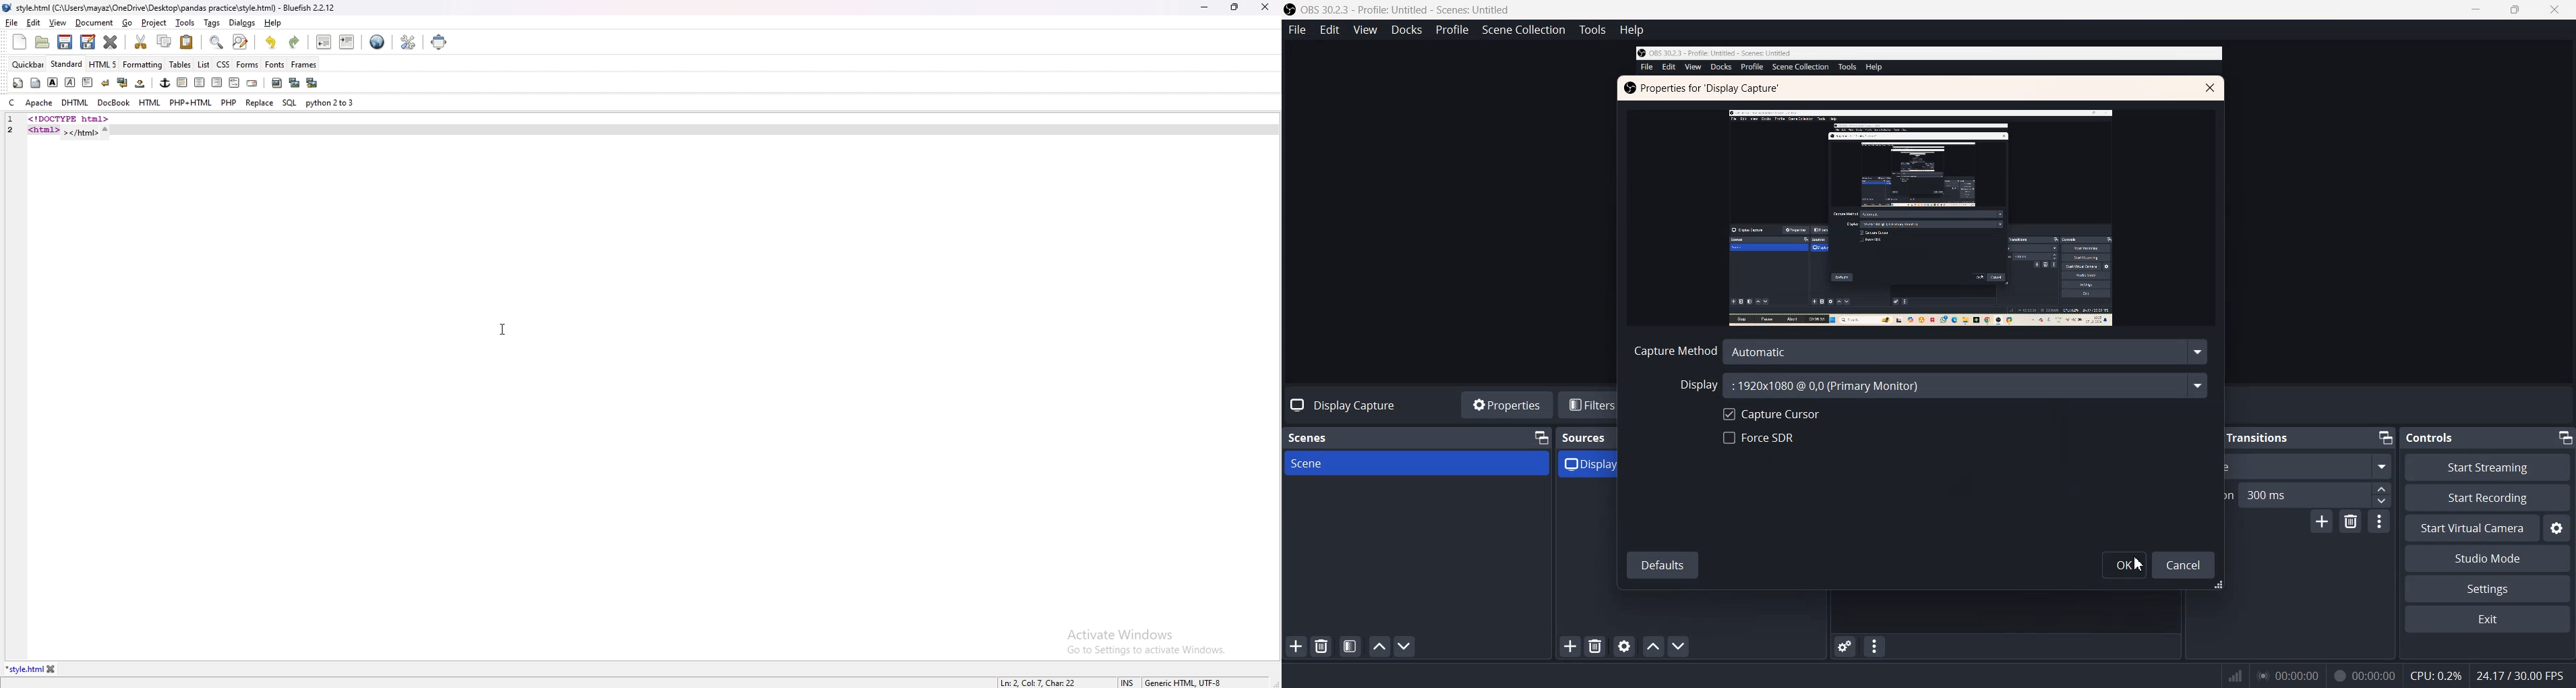  I want to click on edit, so click(34, 23).